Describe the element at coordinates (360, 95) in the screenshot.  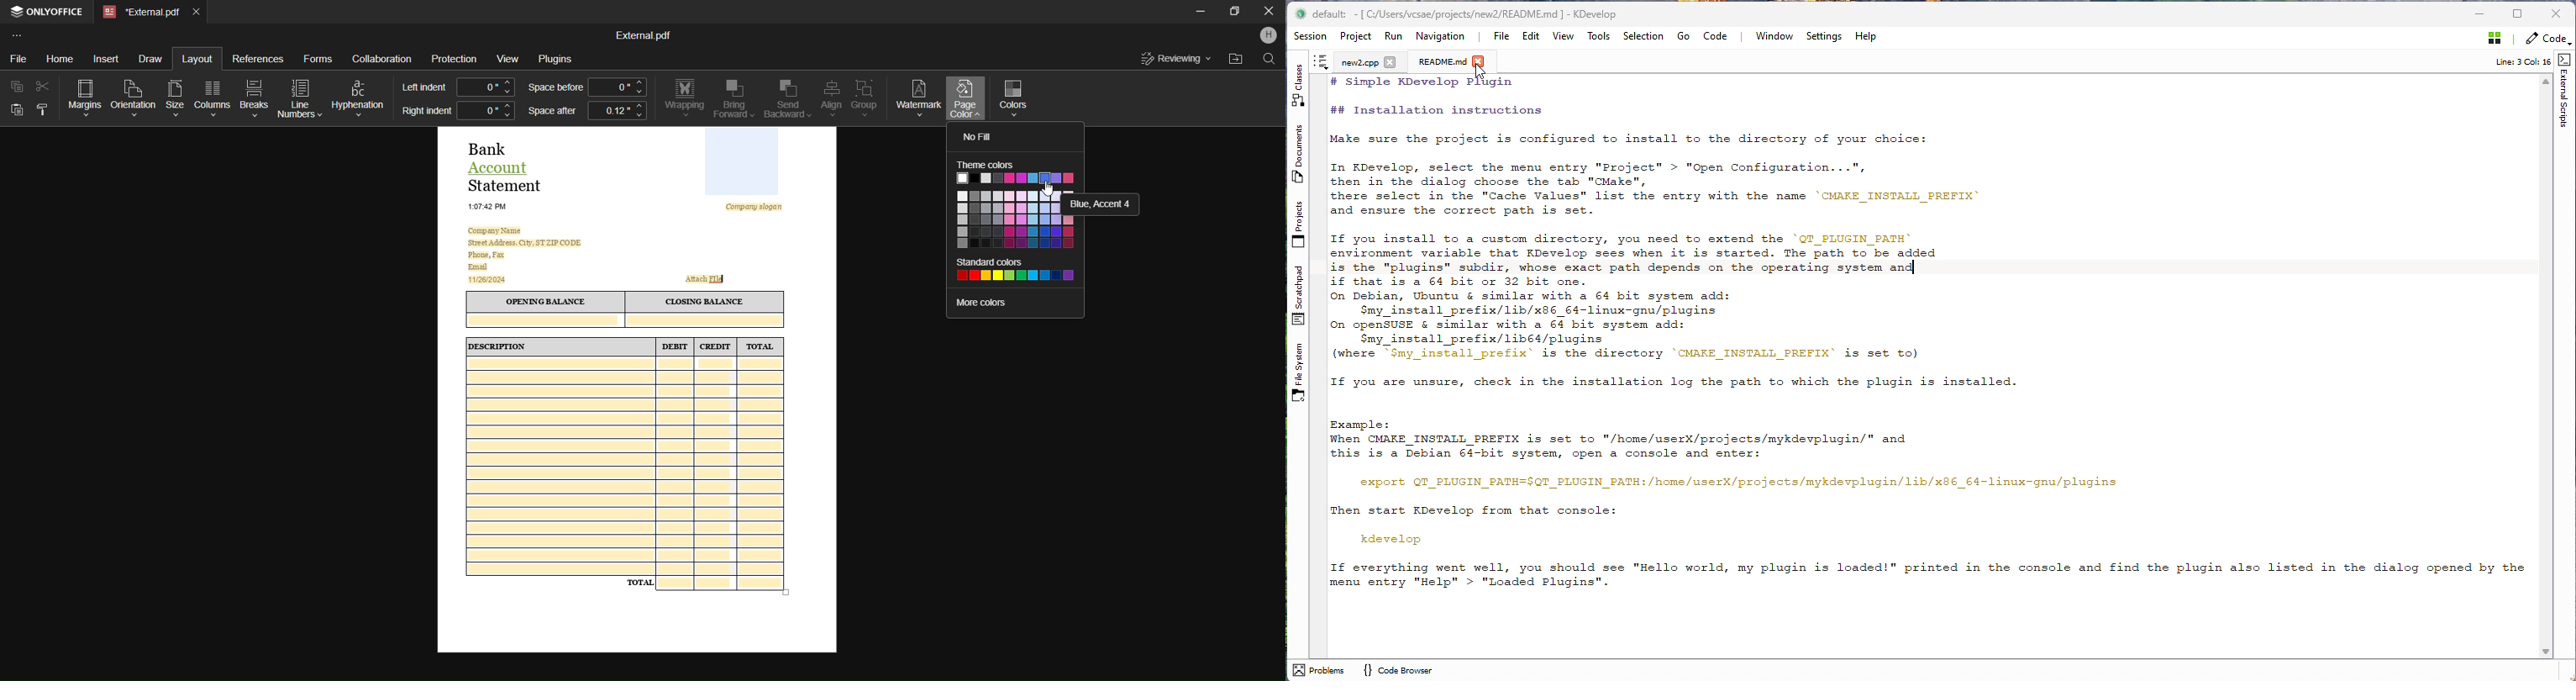
I see `Hyphenation` at that location.